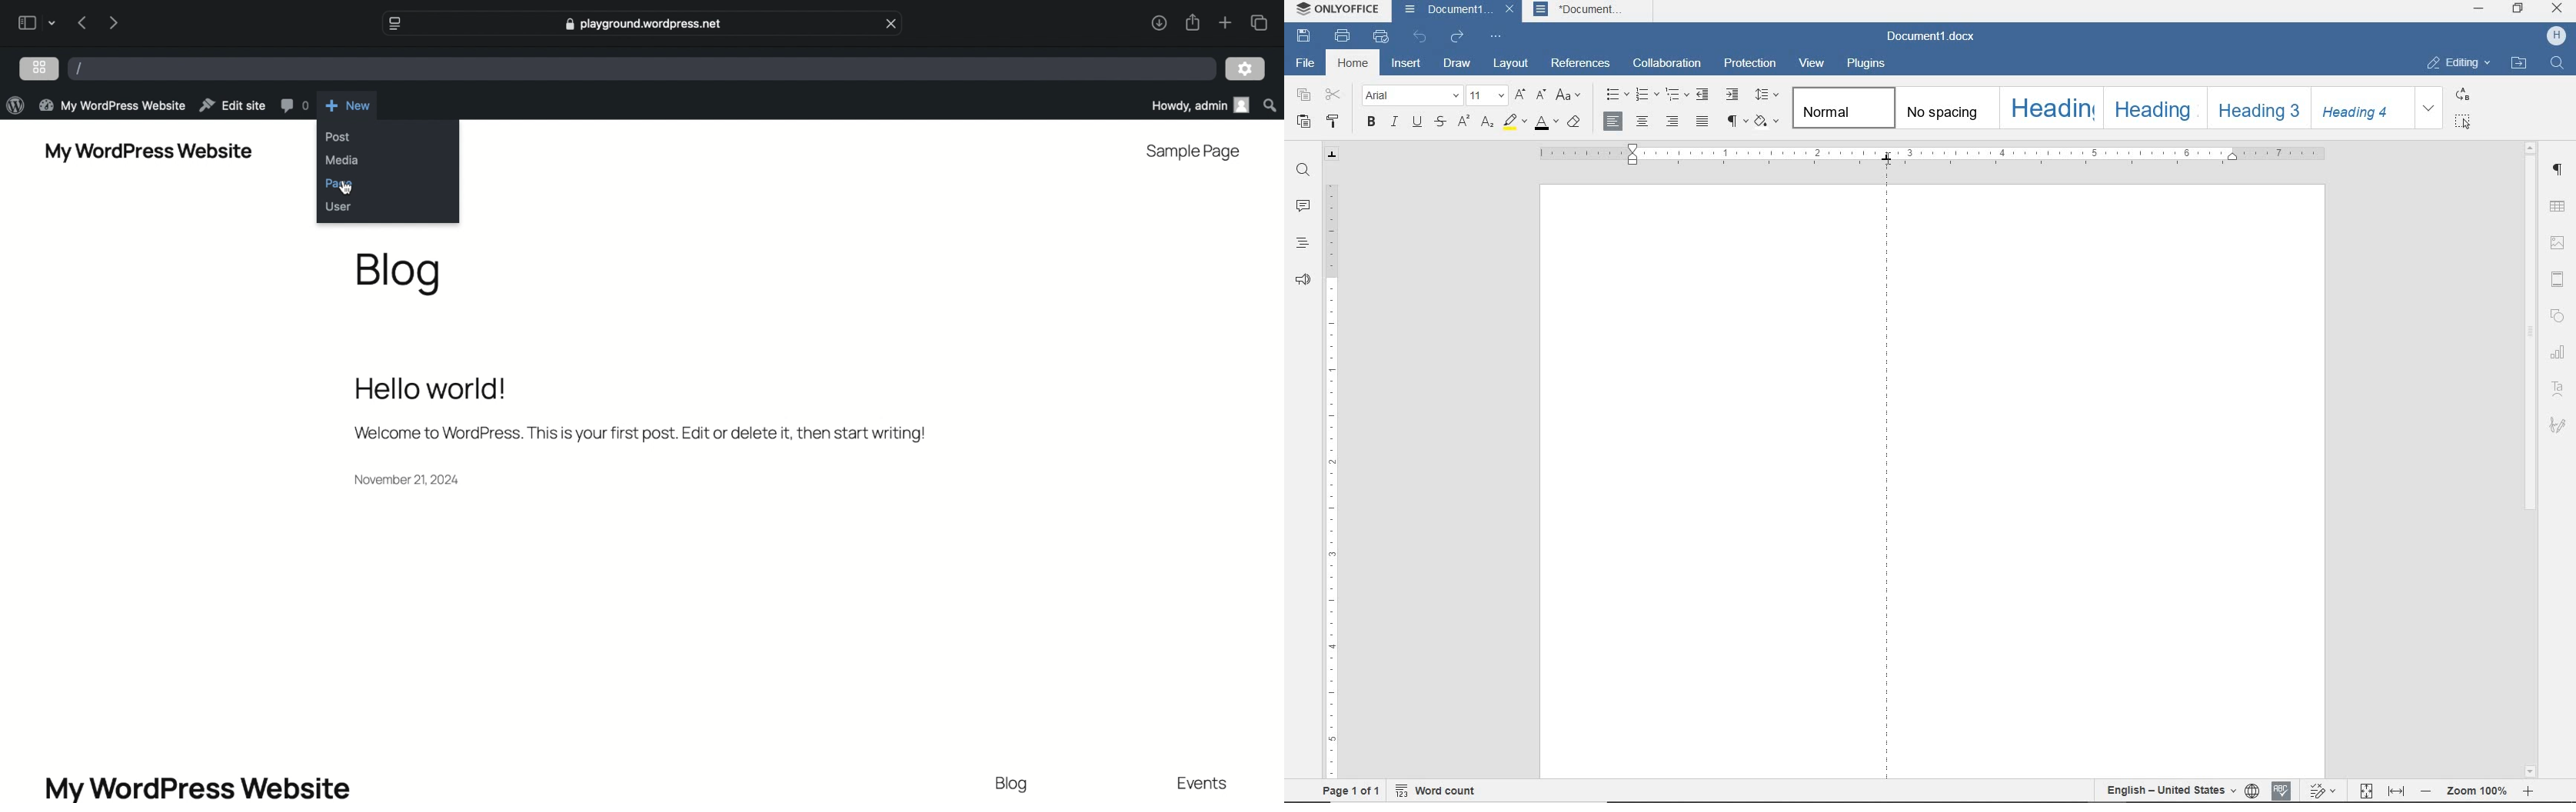 The image size is (2576, 812). I want to click on zoom out, so click(2428, 791).